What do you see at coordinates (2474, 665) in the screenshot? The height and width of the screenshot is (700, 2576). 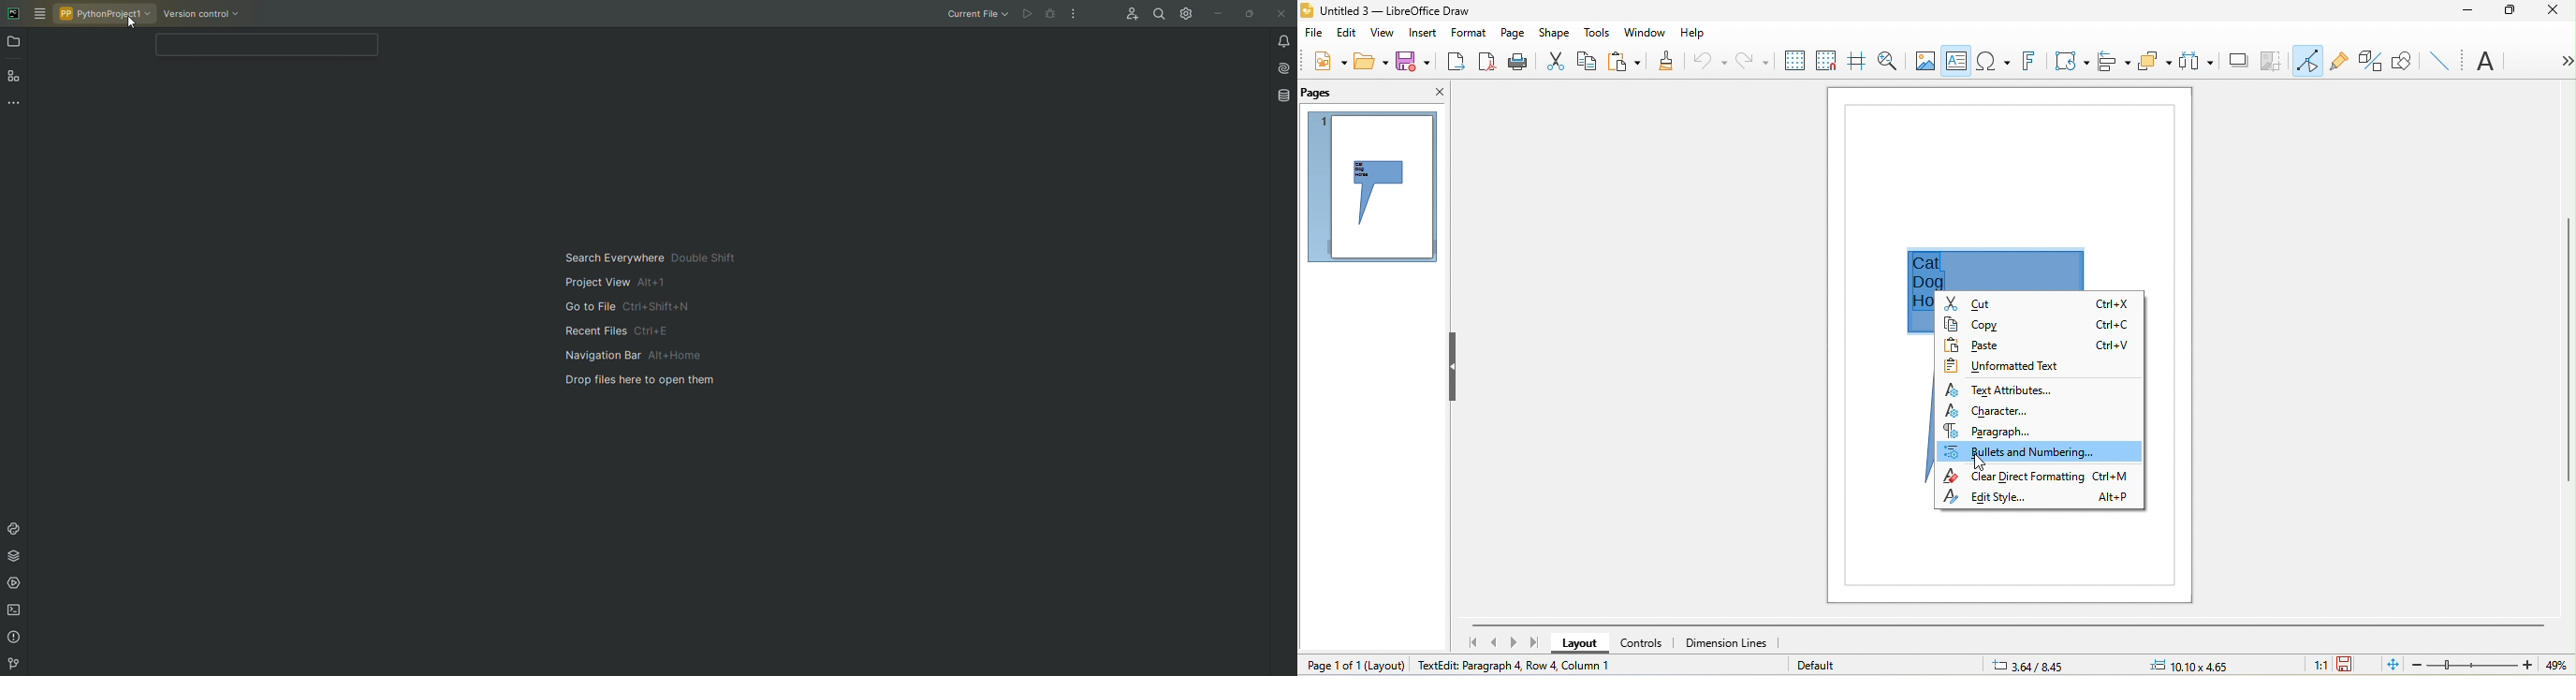 I see `zoom bar` at bounding box center [2474, 665].